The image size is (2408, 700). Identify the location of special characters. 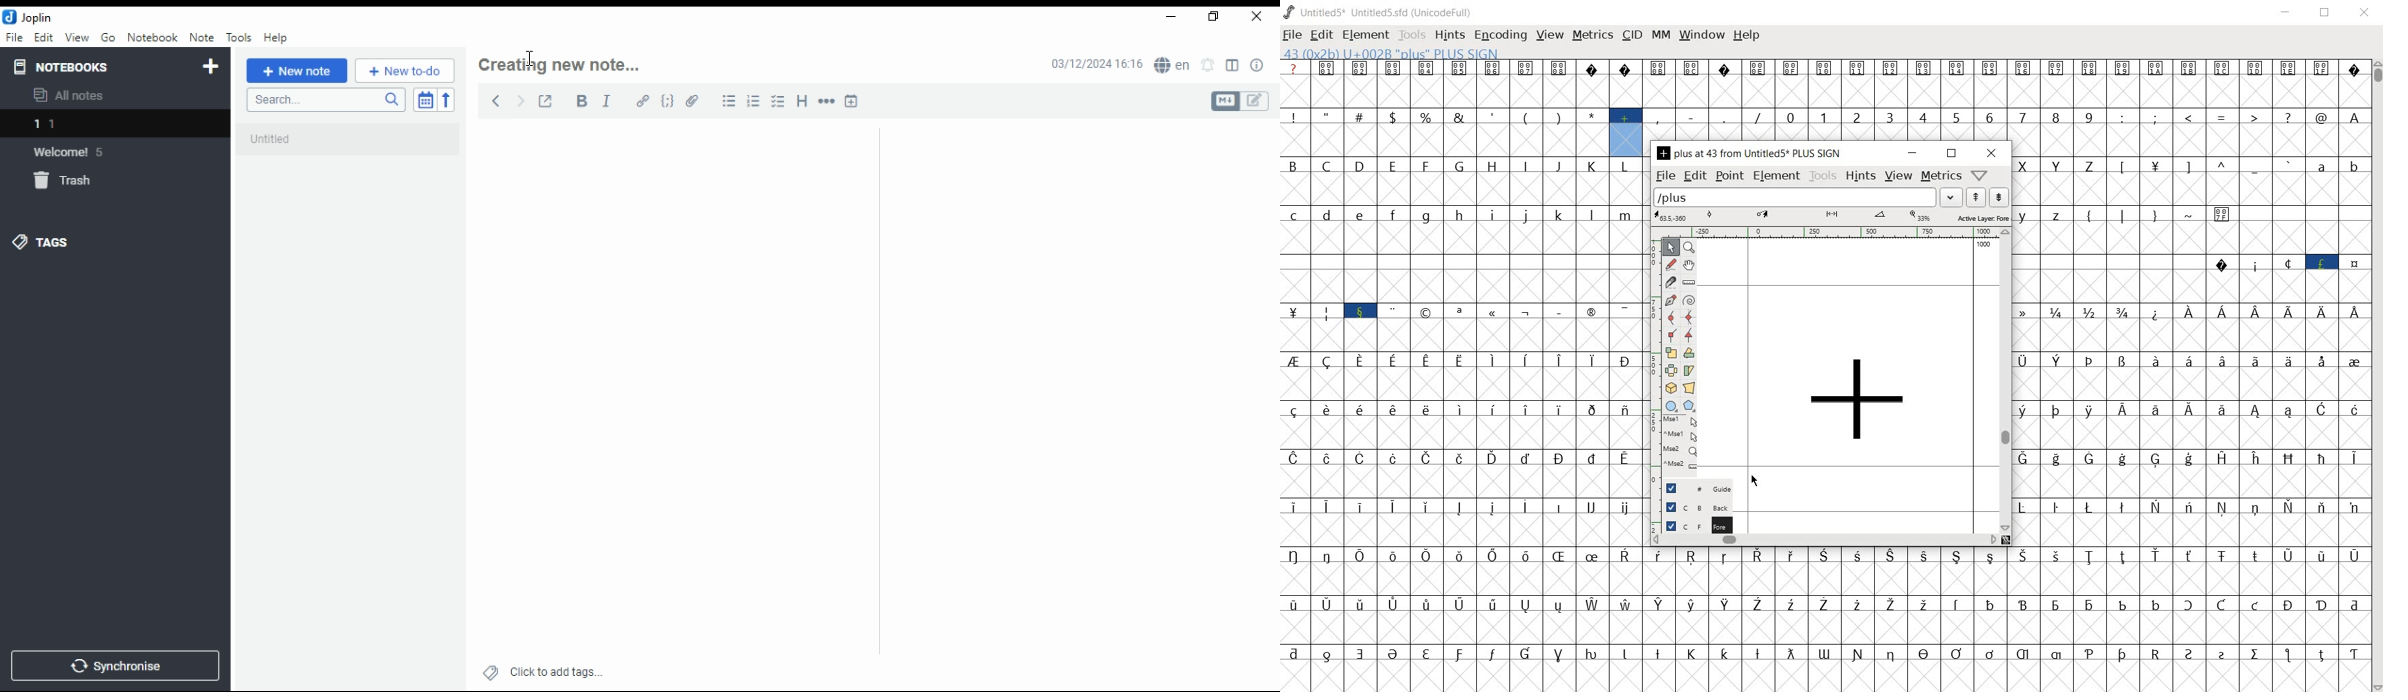
(1514, 328).